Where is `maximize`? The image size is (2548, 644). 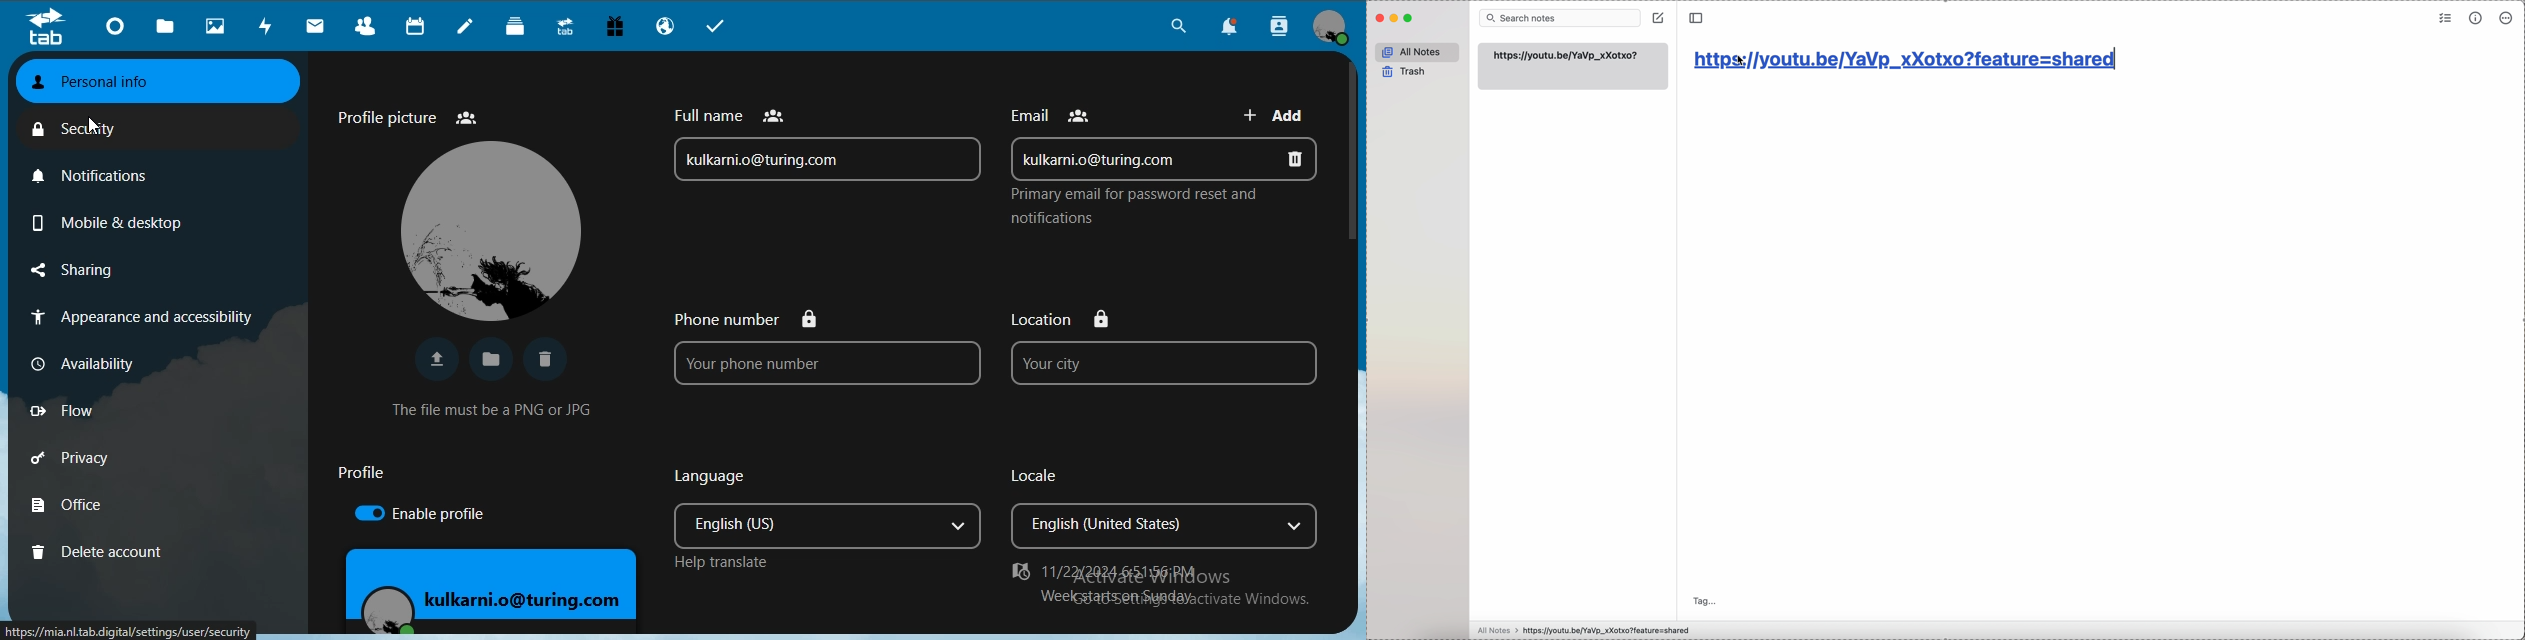 maximize is located at coordinates (1409, 19).